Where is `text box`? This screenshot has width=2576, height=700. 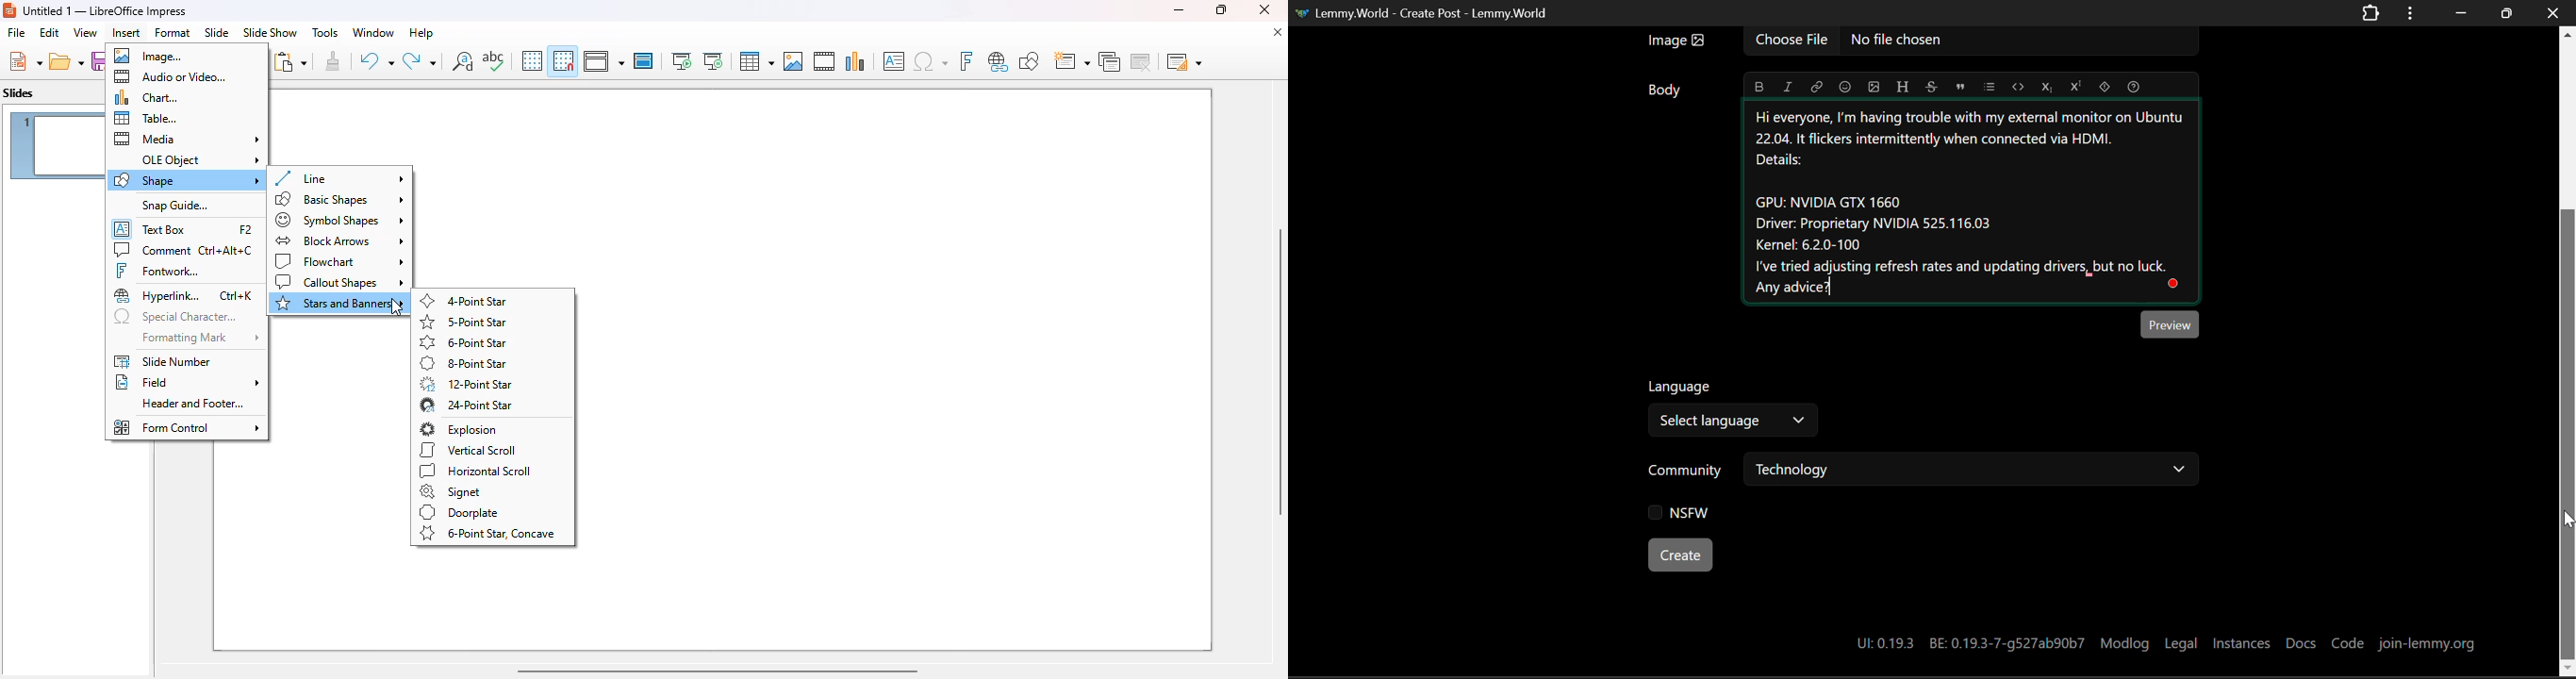 text box is located at coordinates (184, 227).